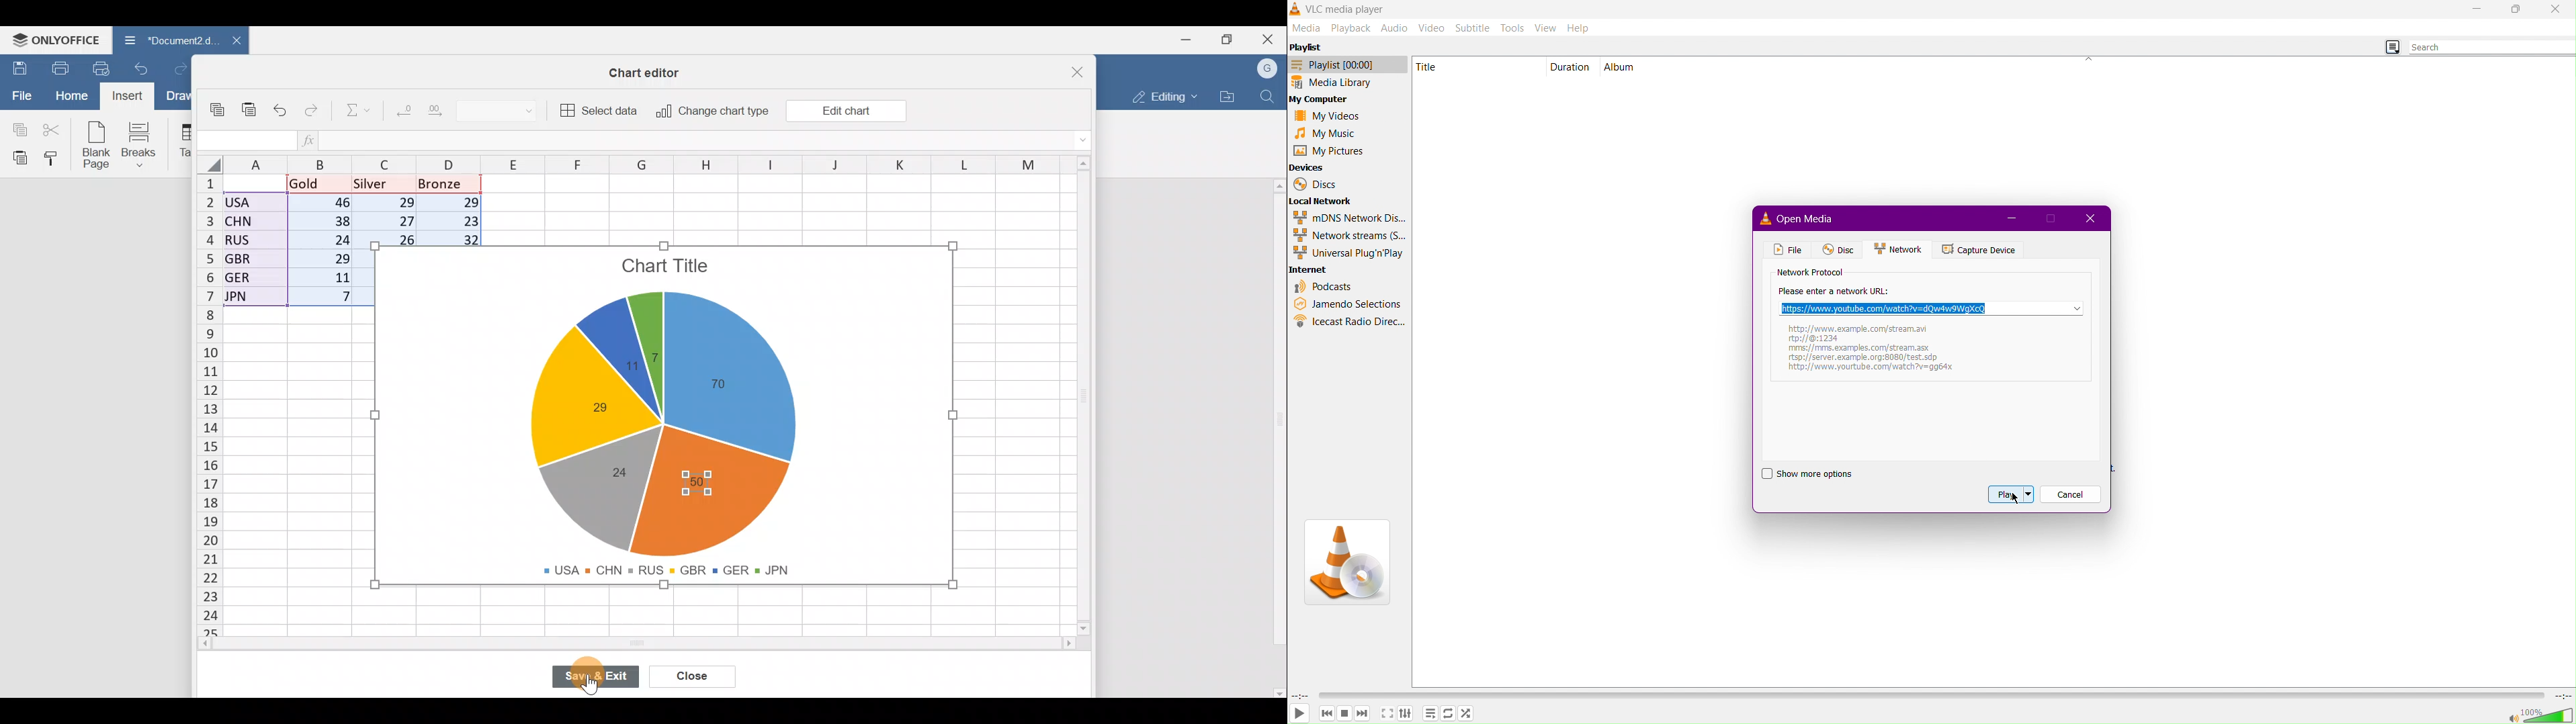 The width and height of the screenshot is (2576, 728). Describe the element at coordinates (1307, 29) in the screenshot. I see `Media` at that location.